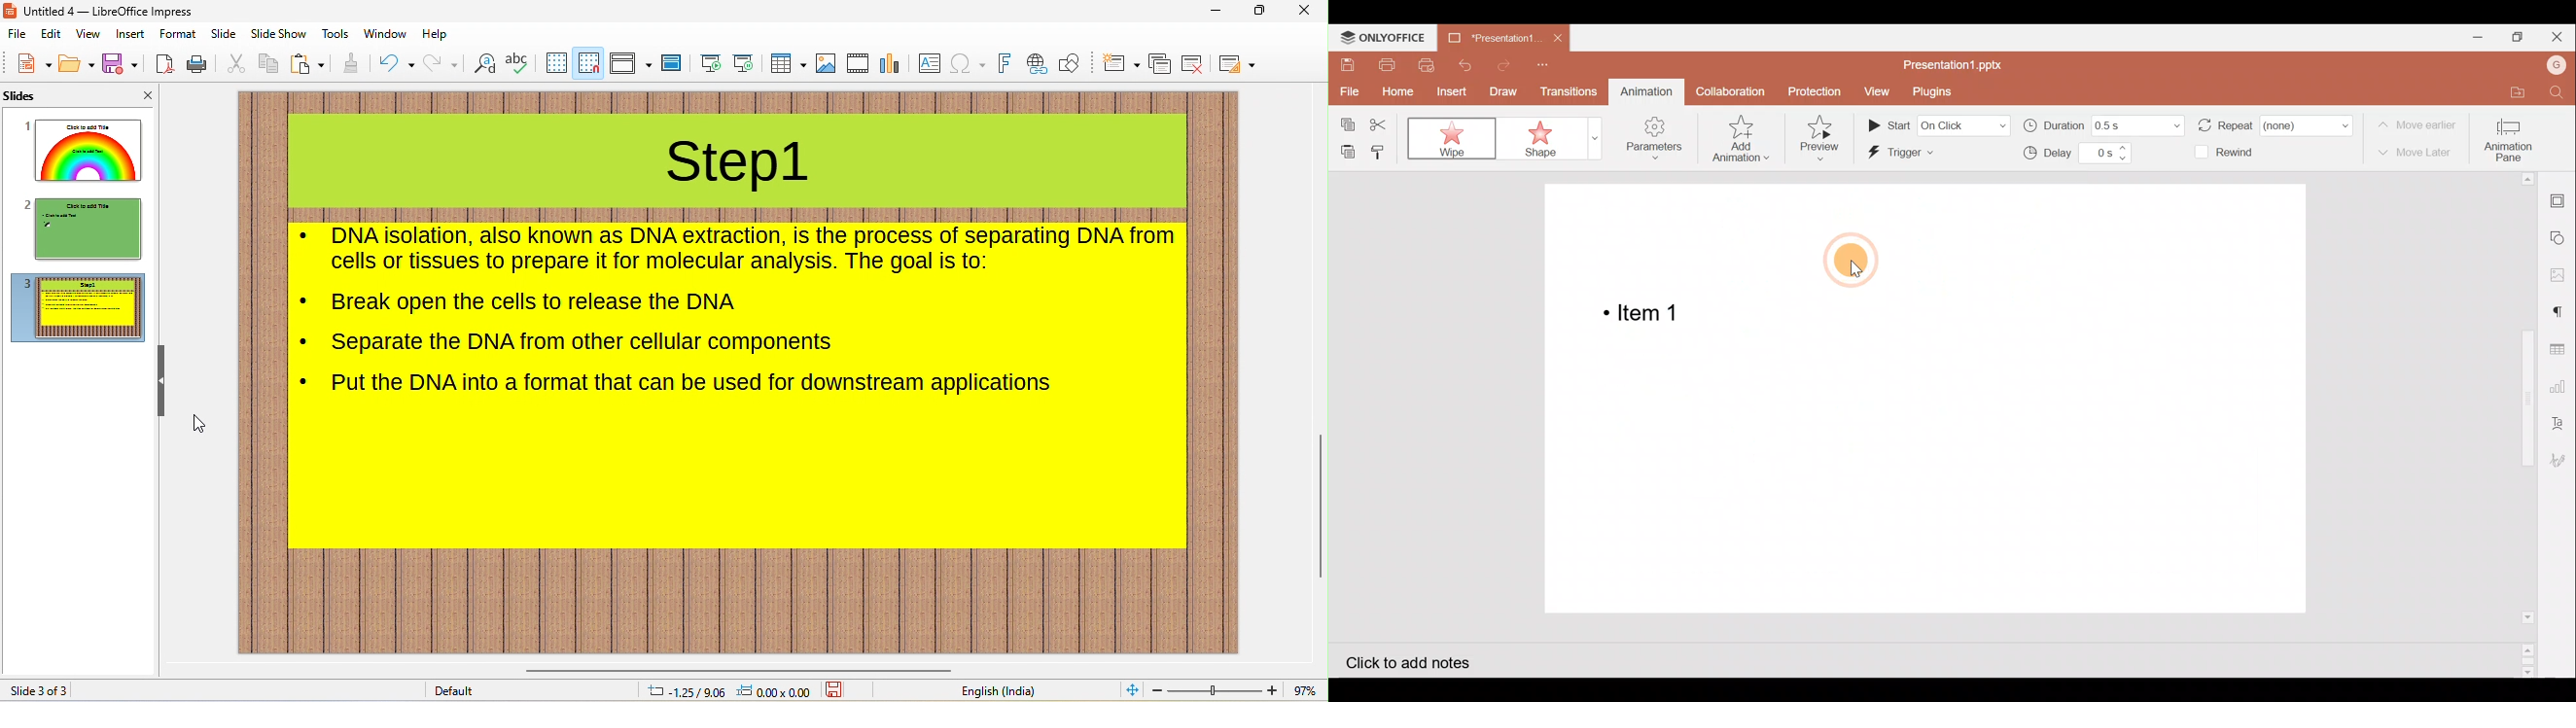  What do you see at coordinates (1503, 65) in the screenshot?
I see `Redo` at bounding box center [1503, 65].